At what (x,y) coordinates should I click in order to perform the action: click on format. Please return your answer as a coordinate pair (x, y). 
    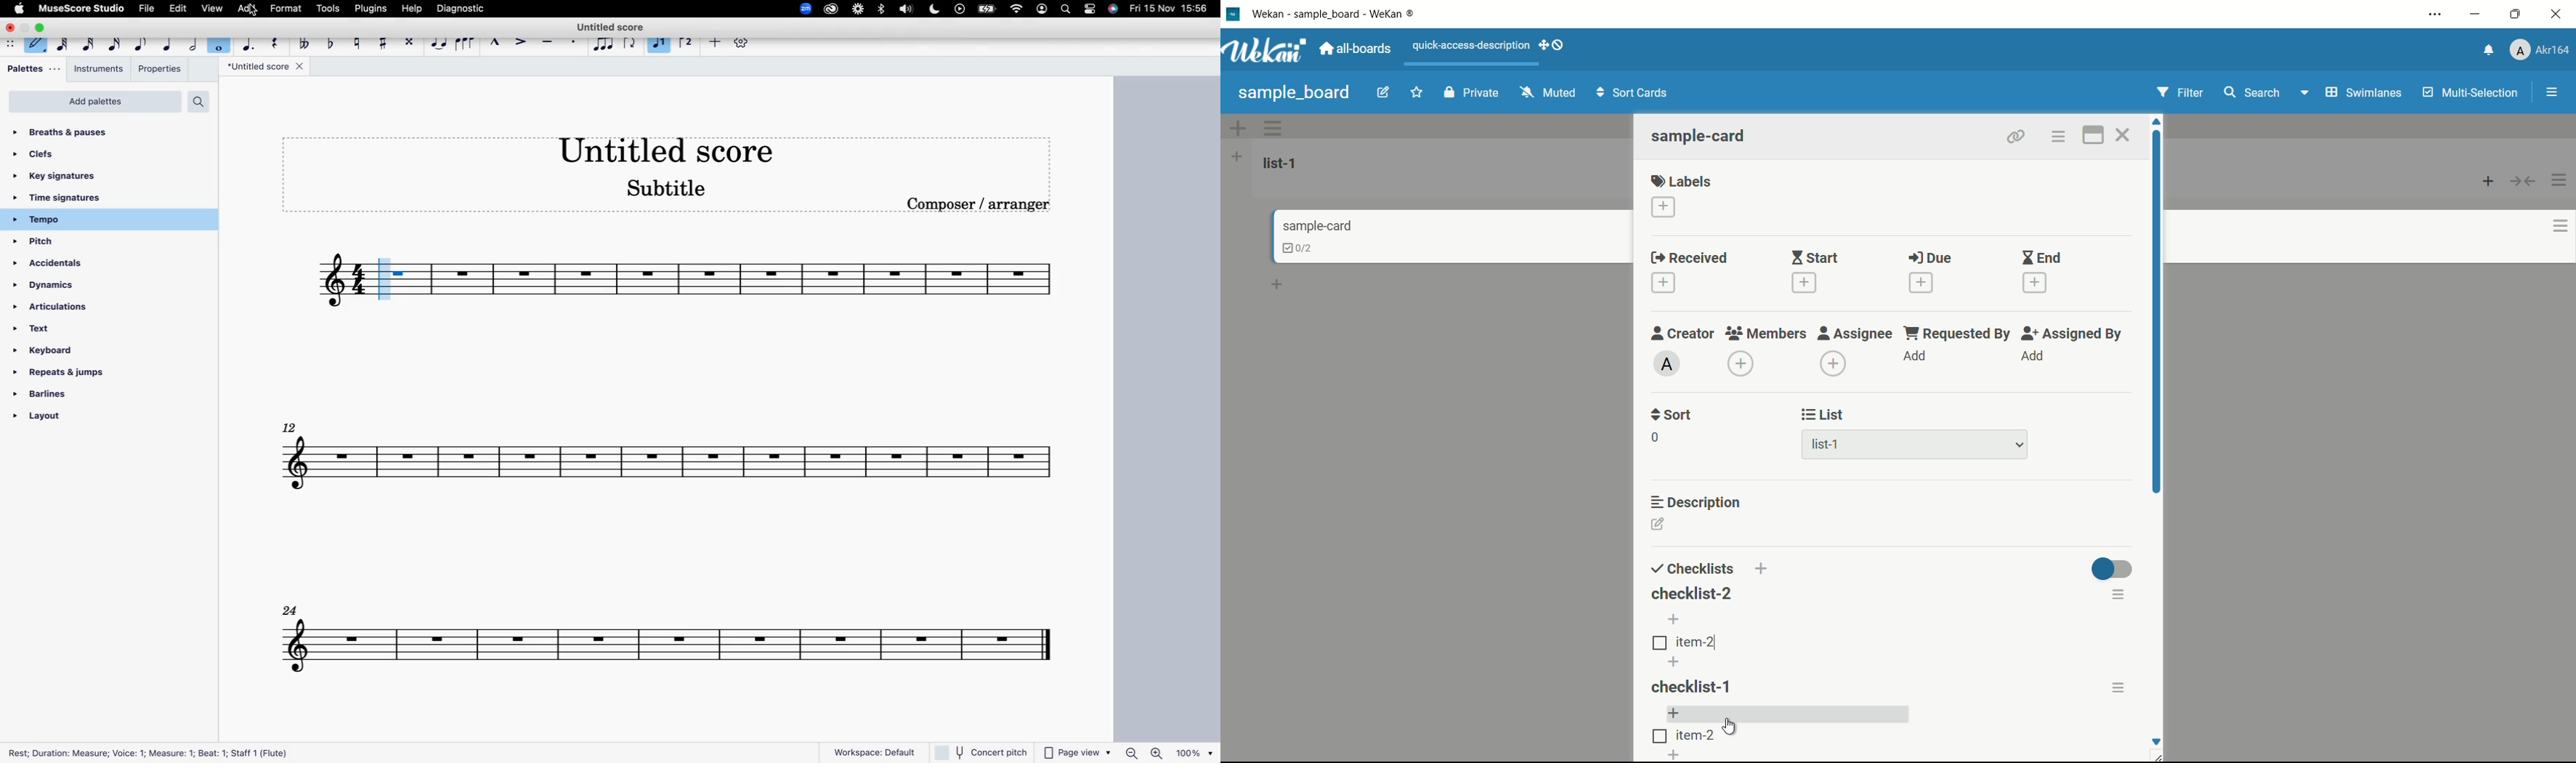
    Looking at the image, I should click on (288, 7).